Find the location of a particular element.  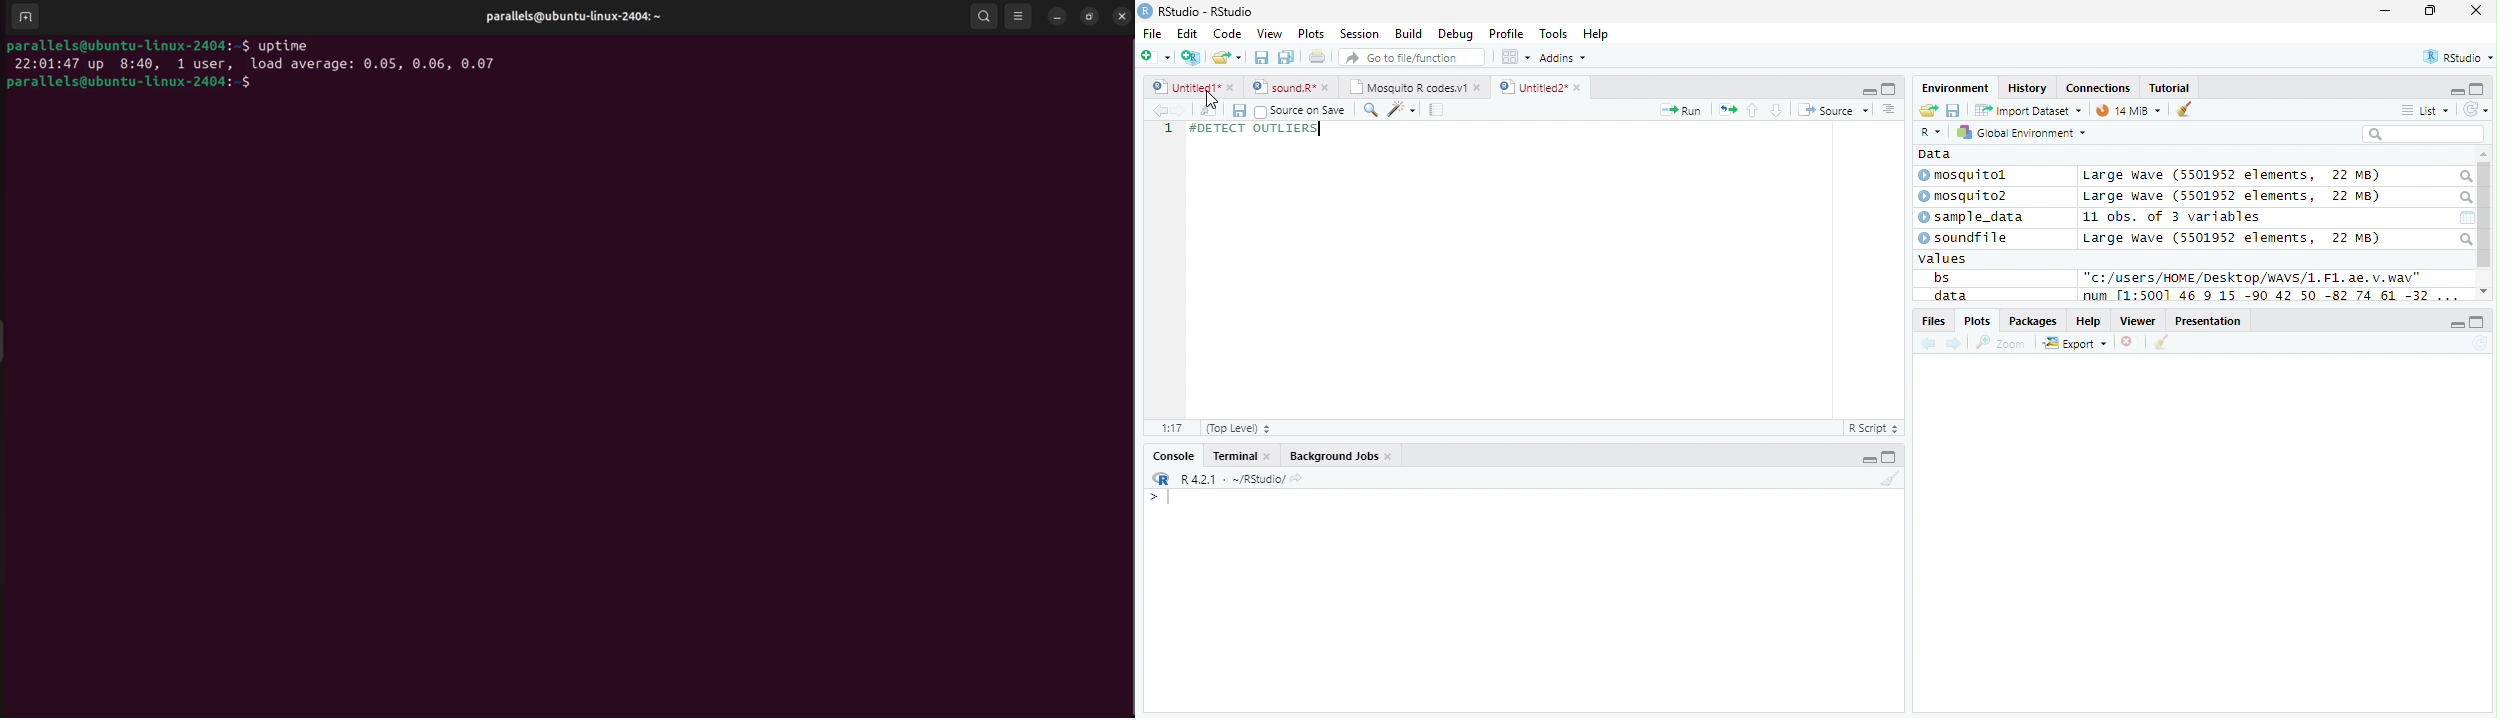

History is located at coordinates (2027, 88).